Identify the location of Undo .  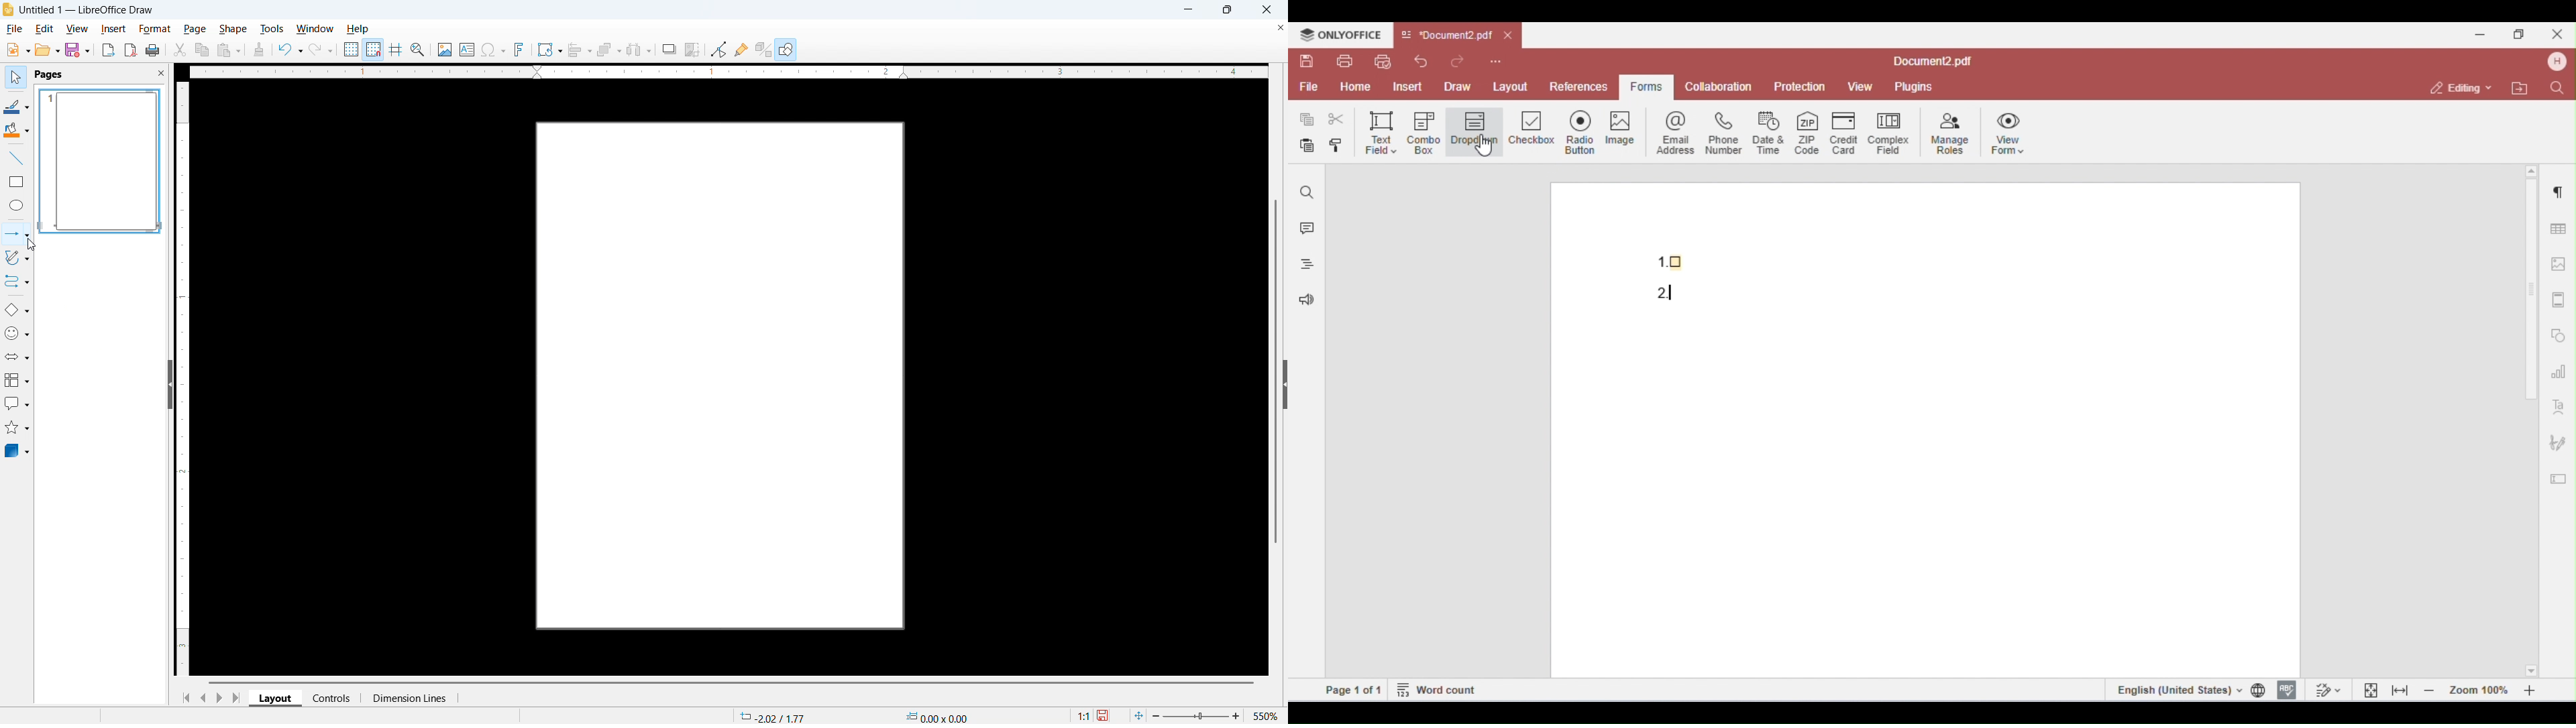
(291, 50).